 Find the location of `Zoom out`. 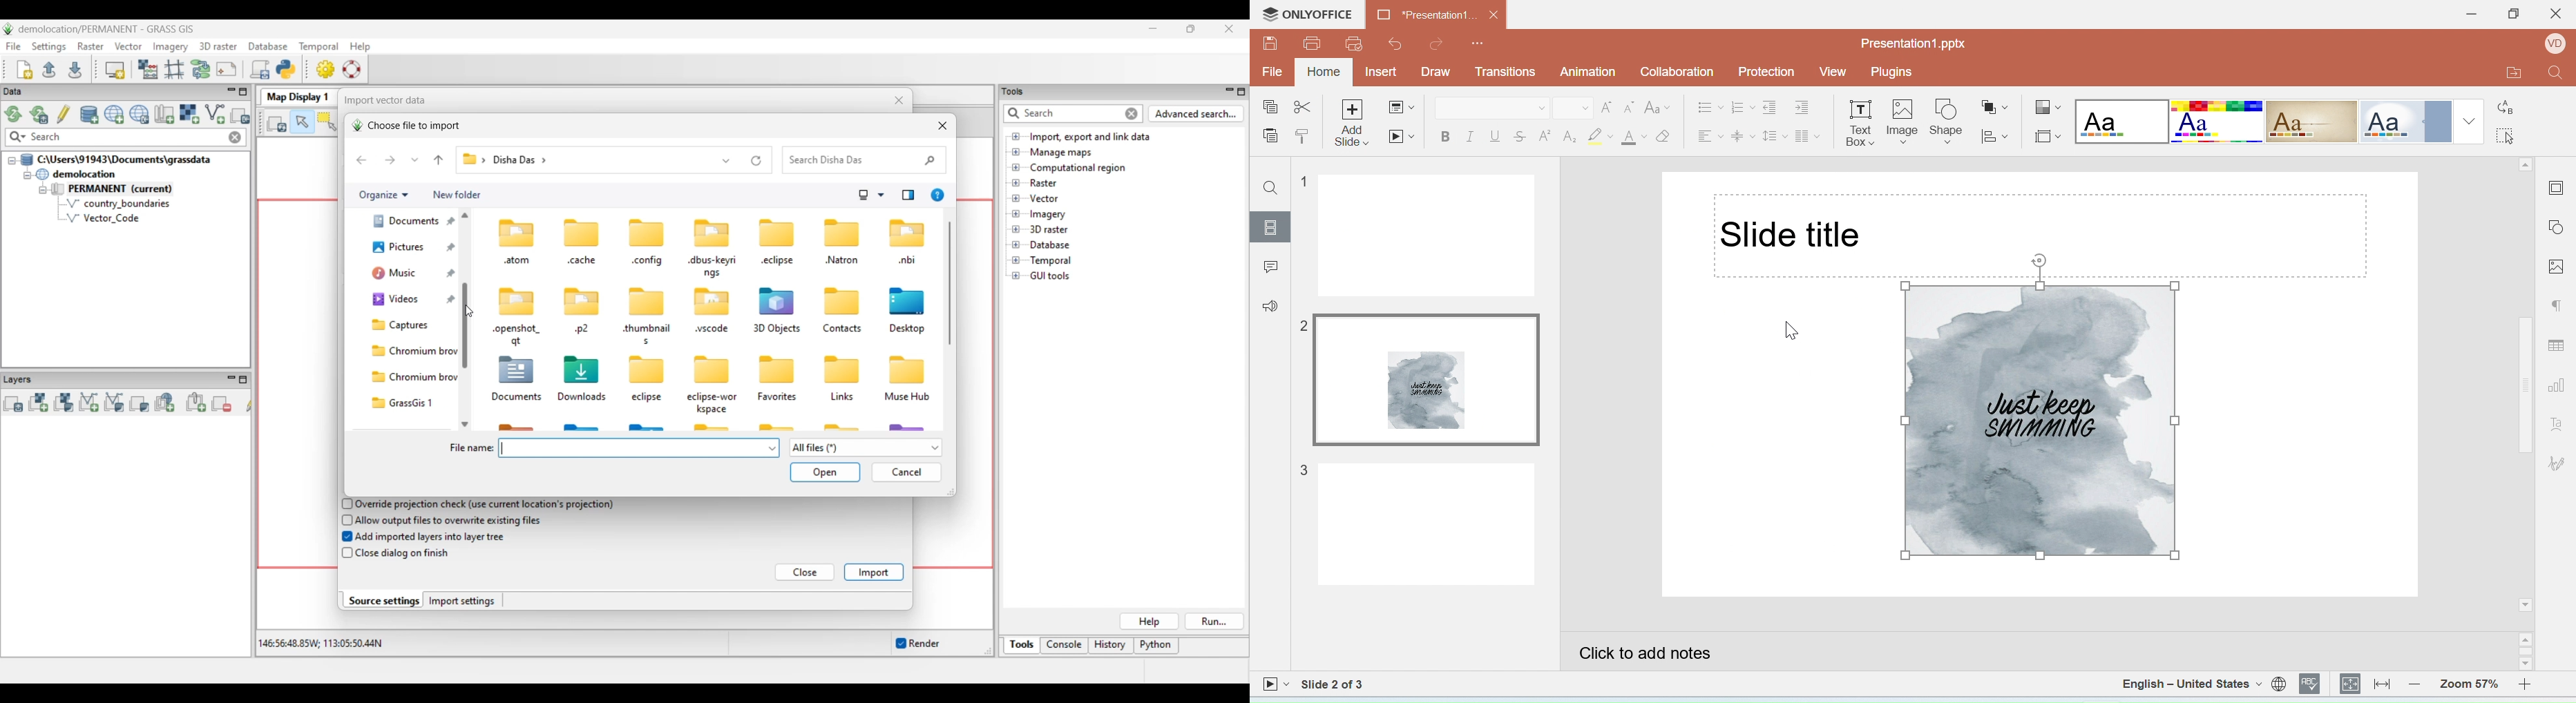

Zoom out is located at coordinates (2418, 683).